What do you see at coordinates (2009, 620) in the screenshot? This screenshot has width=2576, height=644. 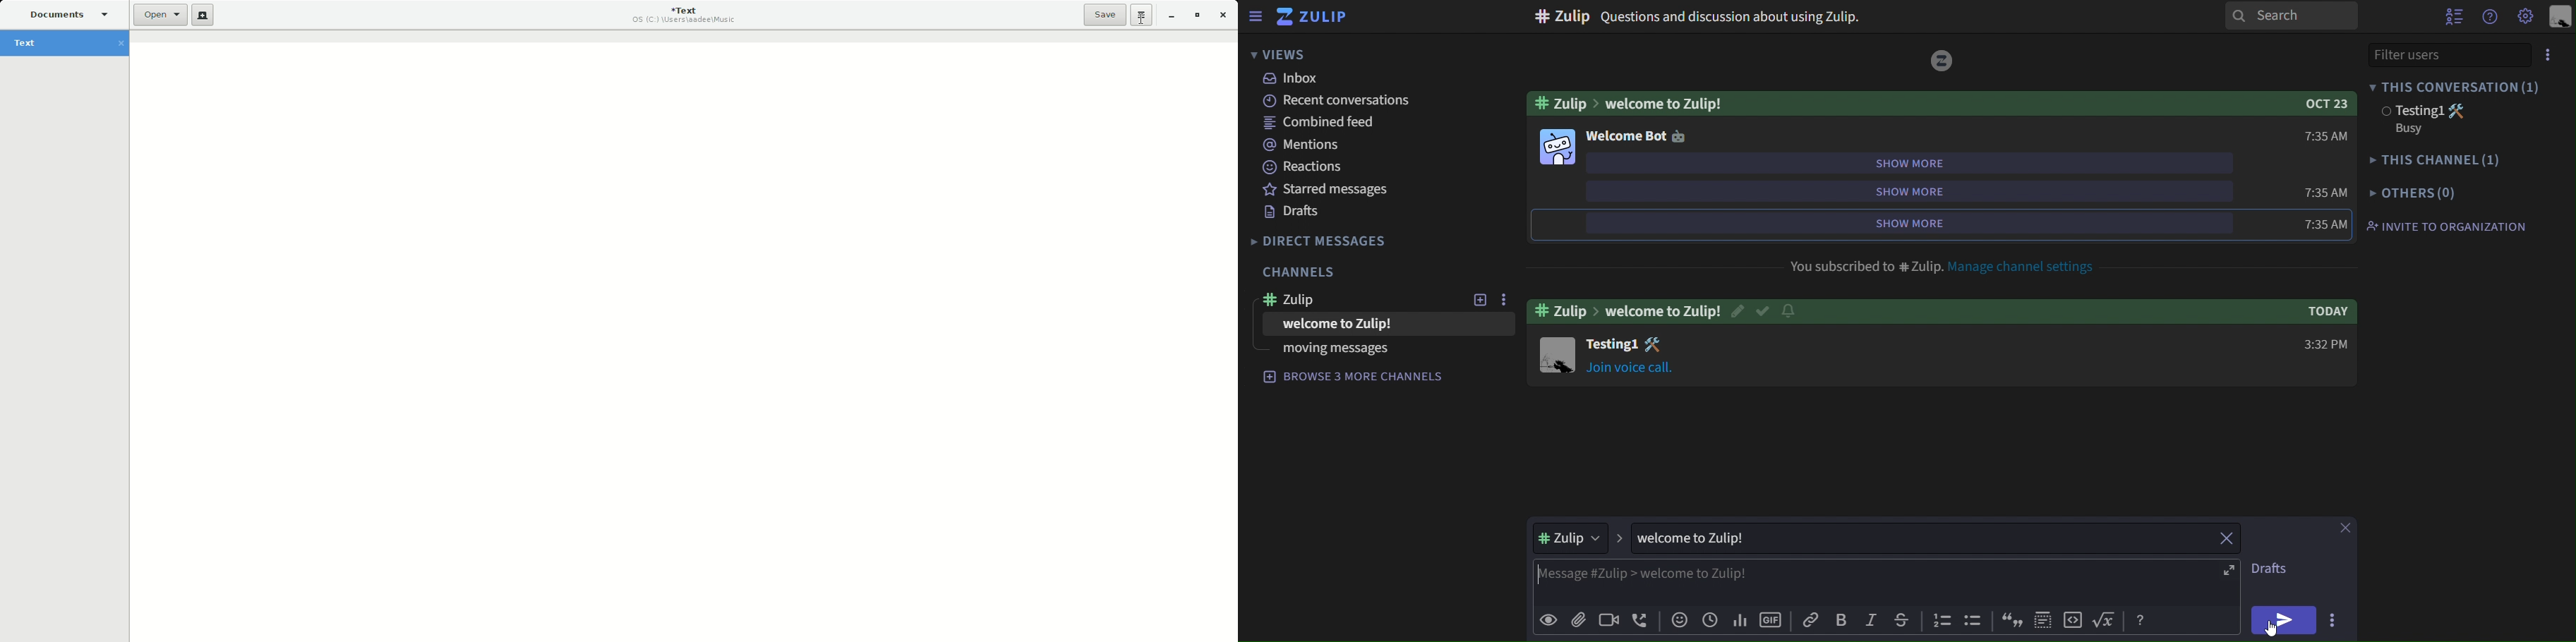 I see `icon` at bounding box center [2009, 620].